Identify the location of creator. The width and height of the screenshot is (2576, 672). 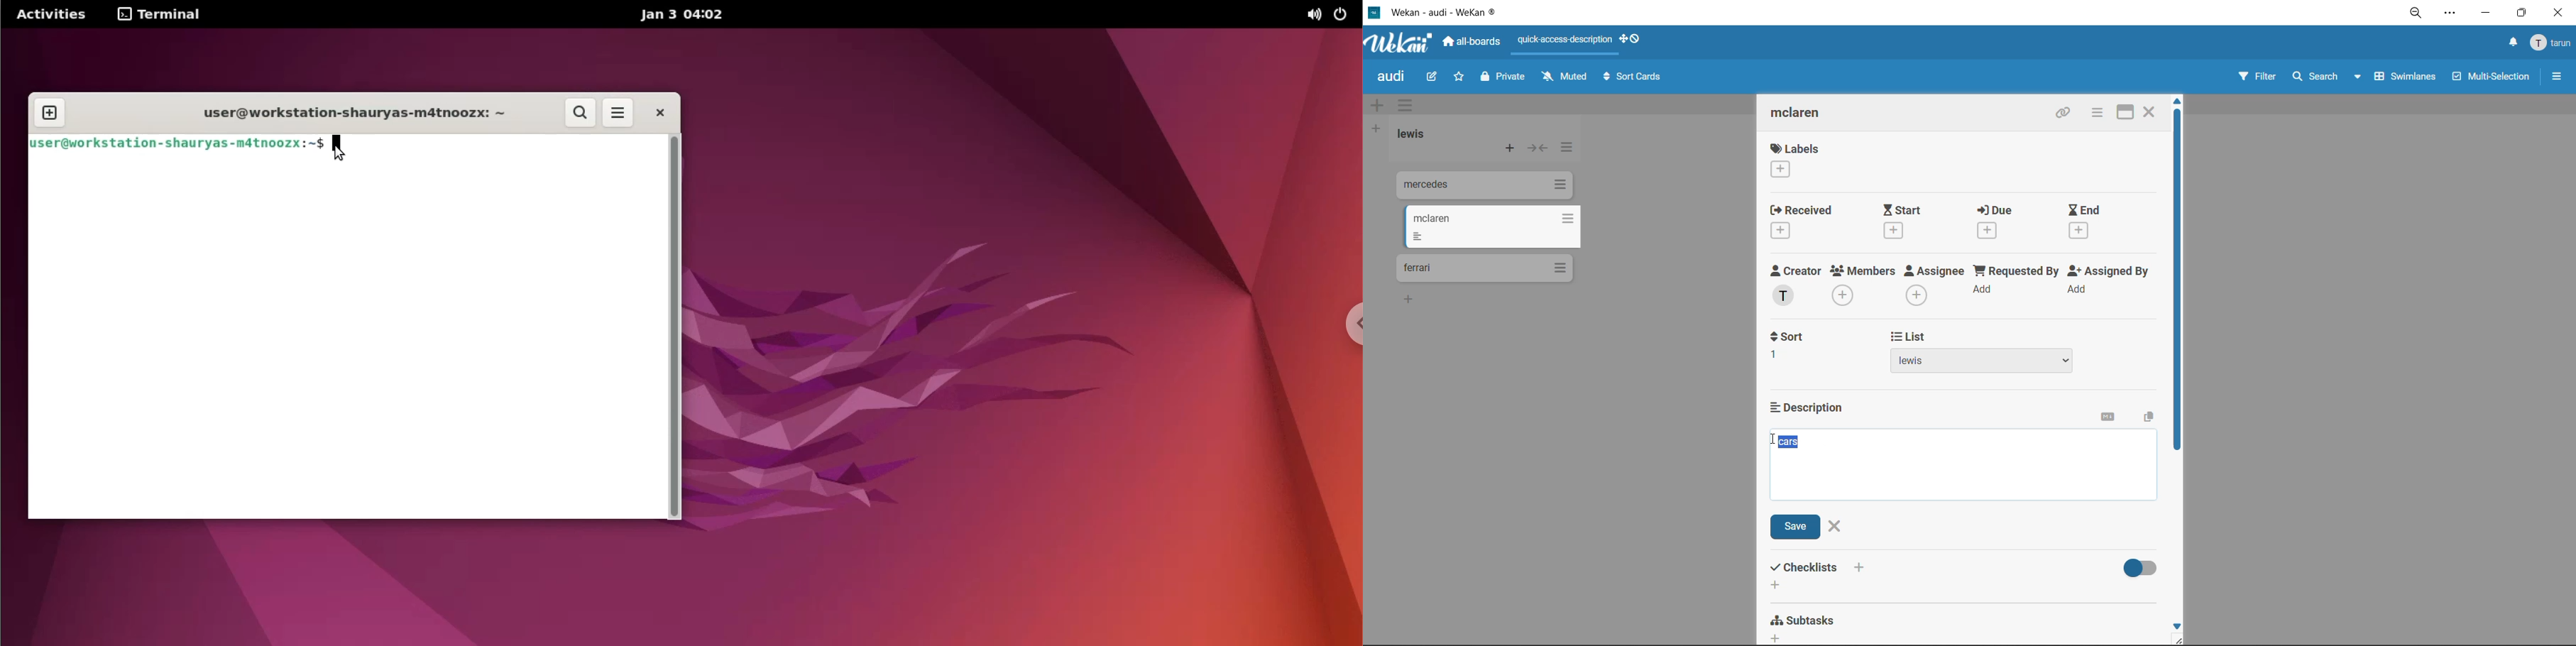
(1799, 286).